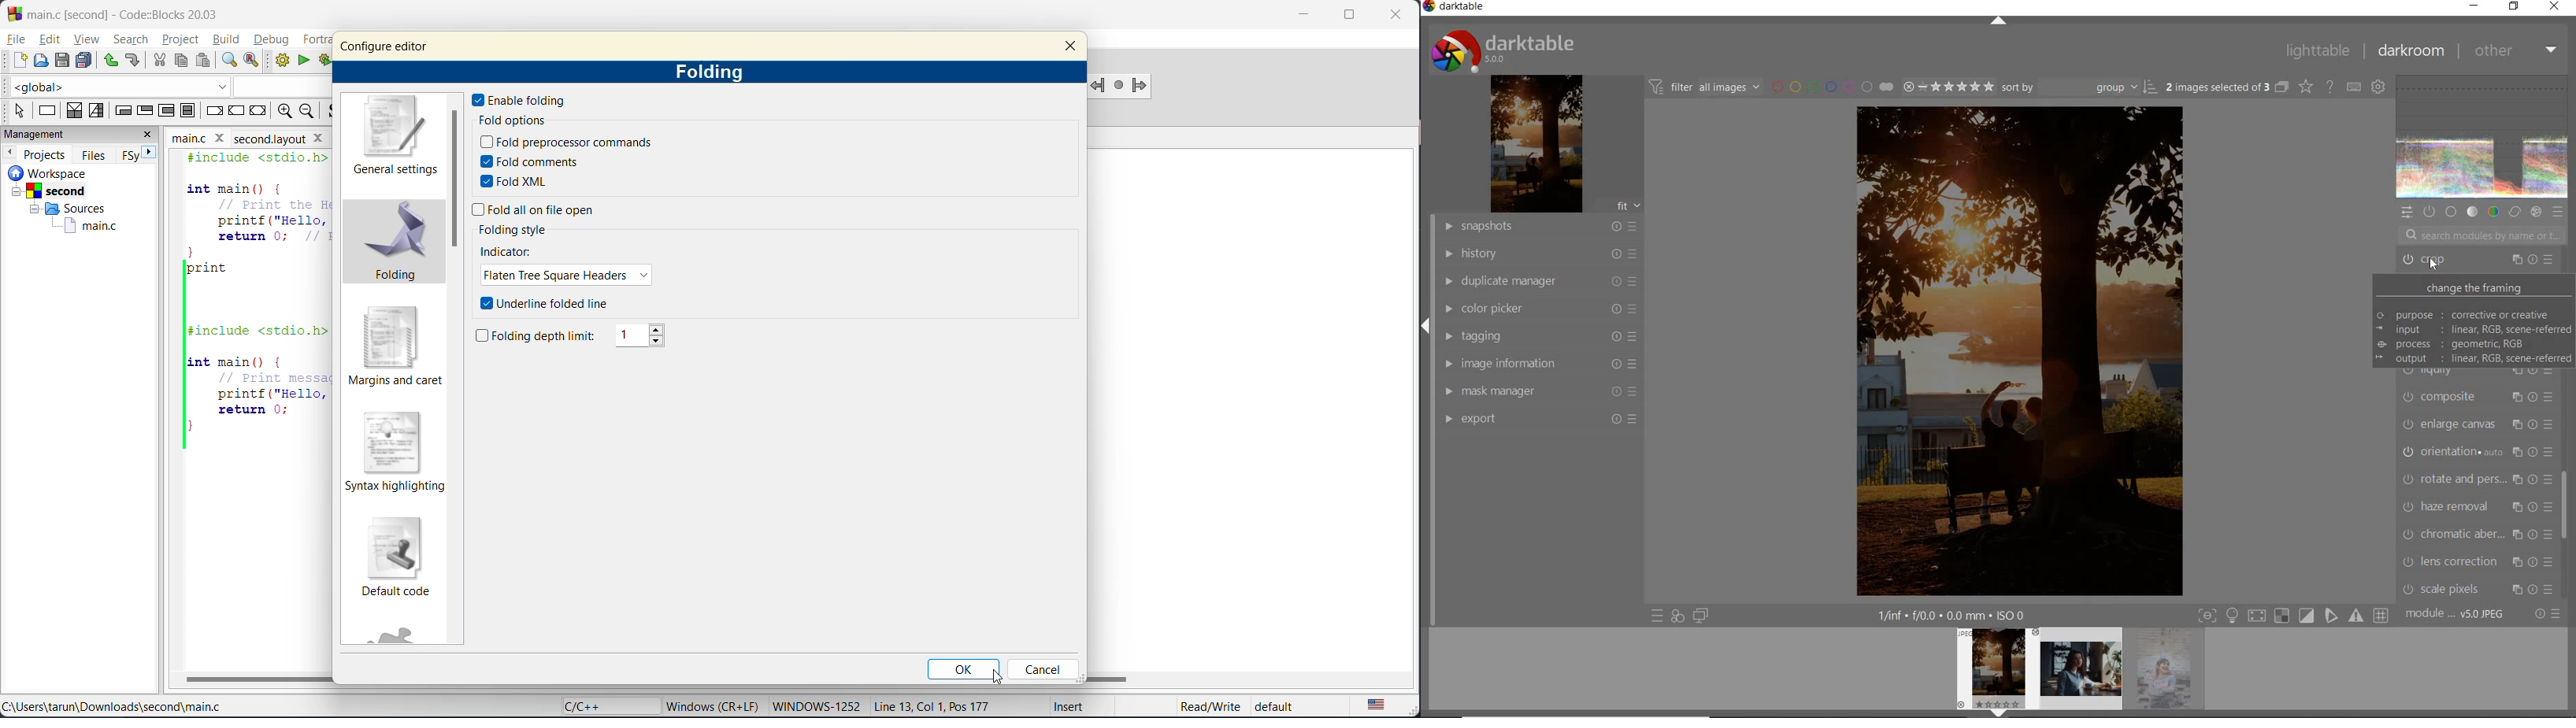 The height and width of the screenshot is (728, 2576). Describe the element at coordinates (2451, 213) in the screenshot. I see `base` at that location.